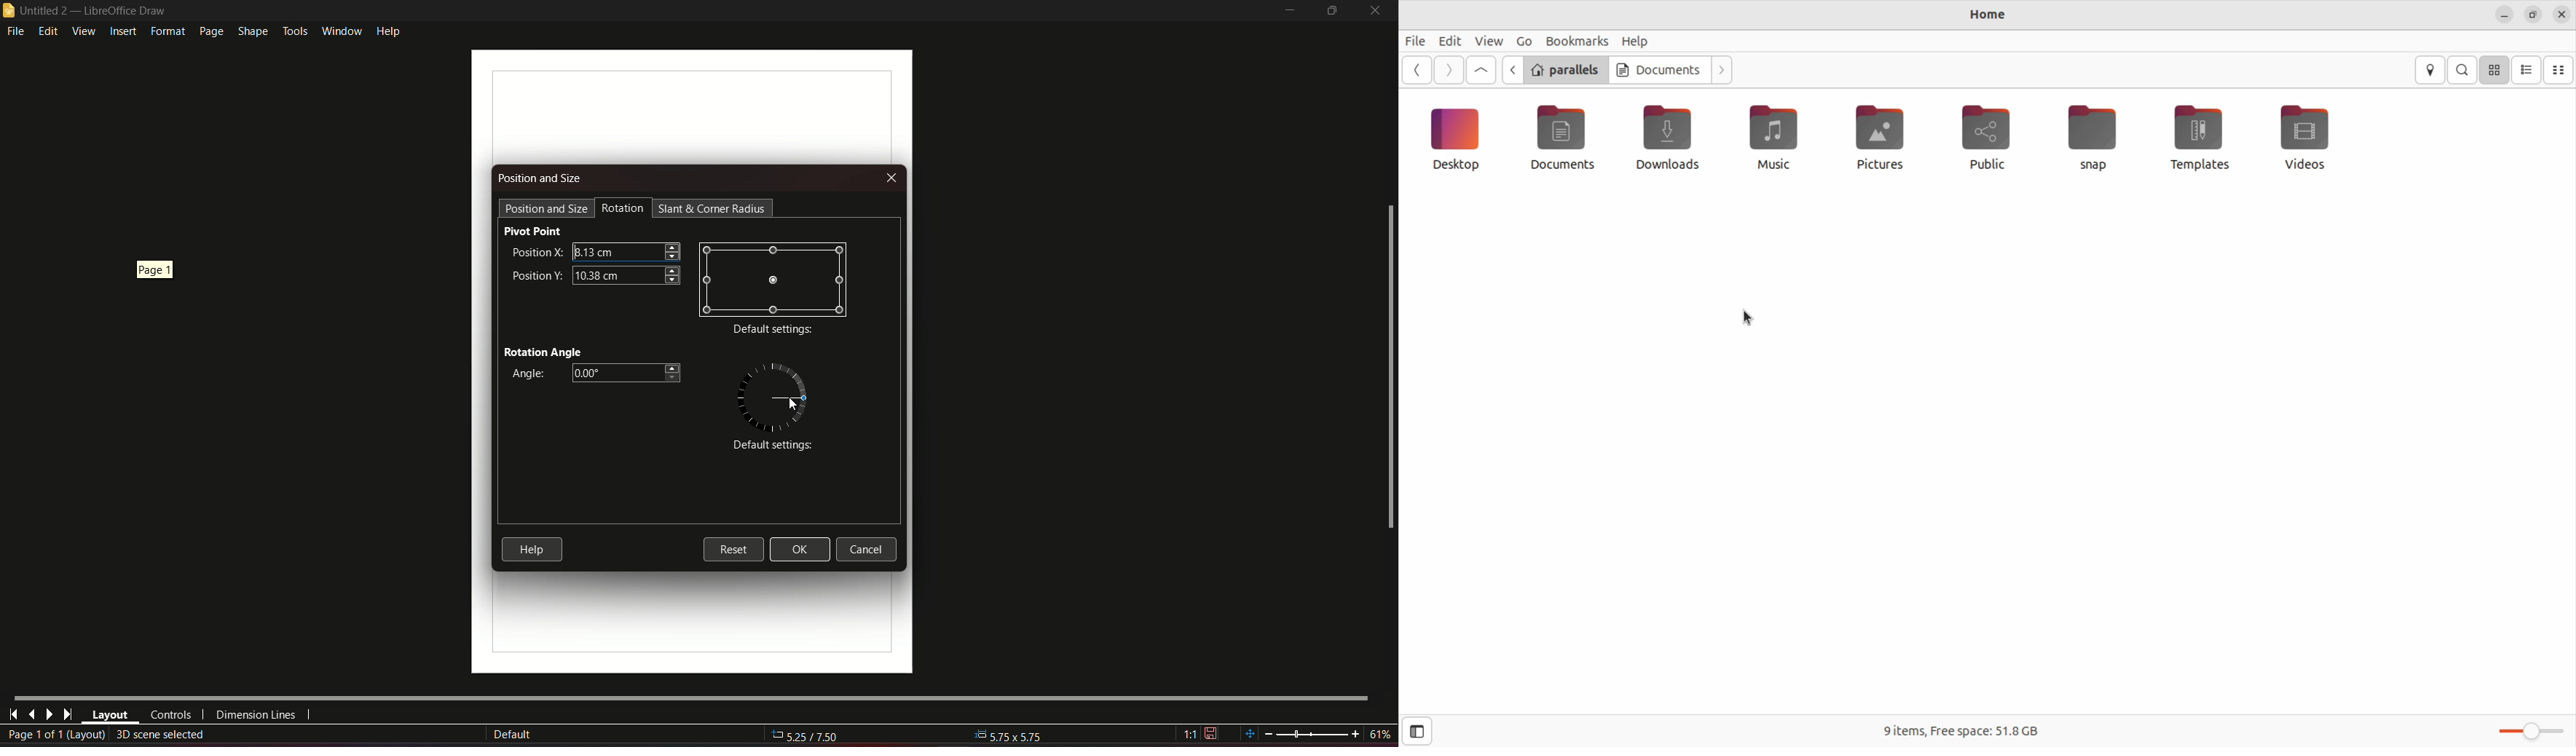  I want to click on textbox, so click(626, 274).